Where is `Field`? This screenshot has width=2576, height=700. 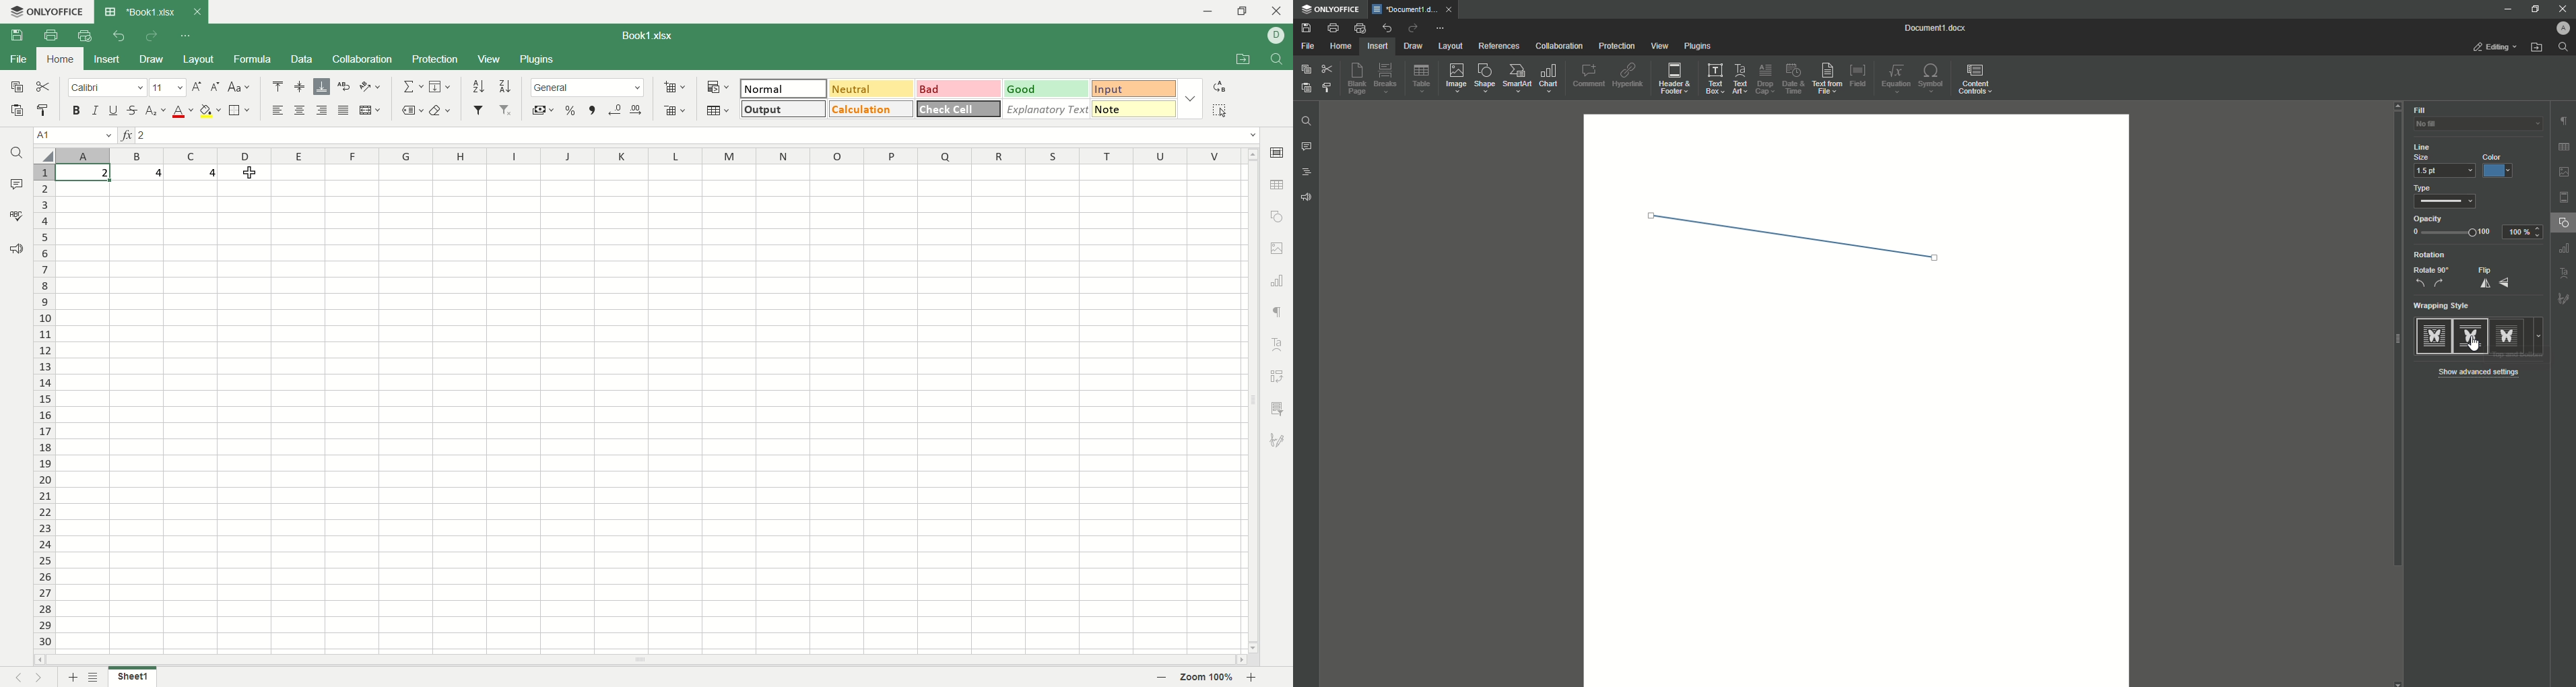
Field is located at coordinates (1859, 75).